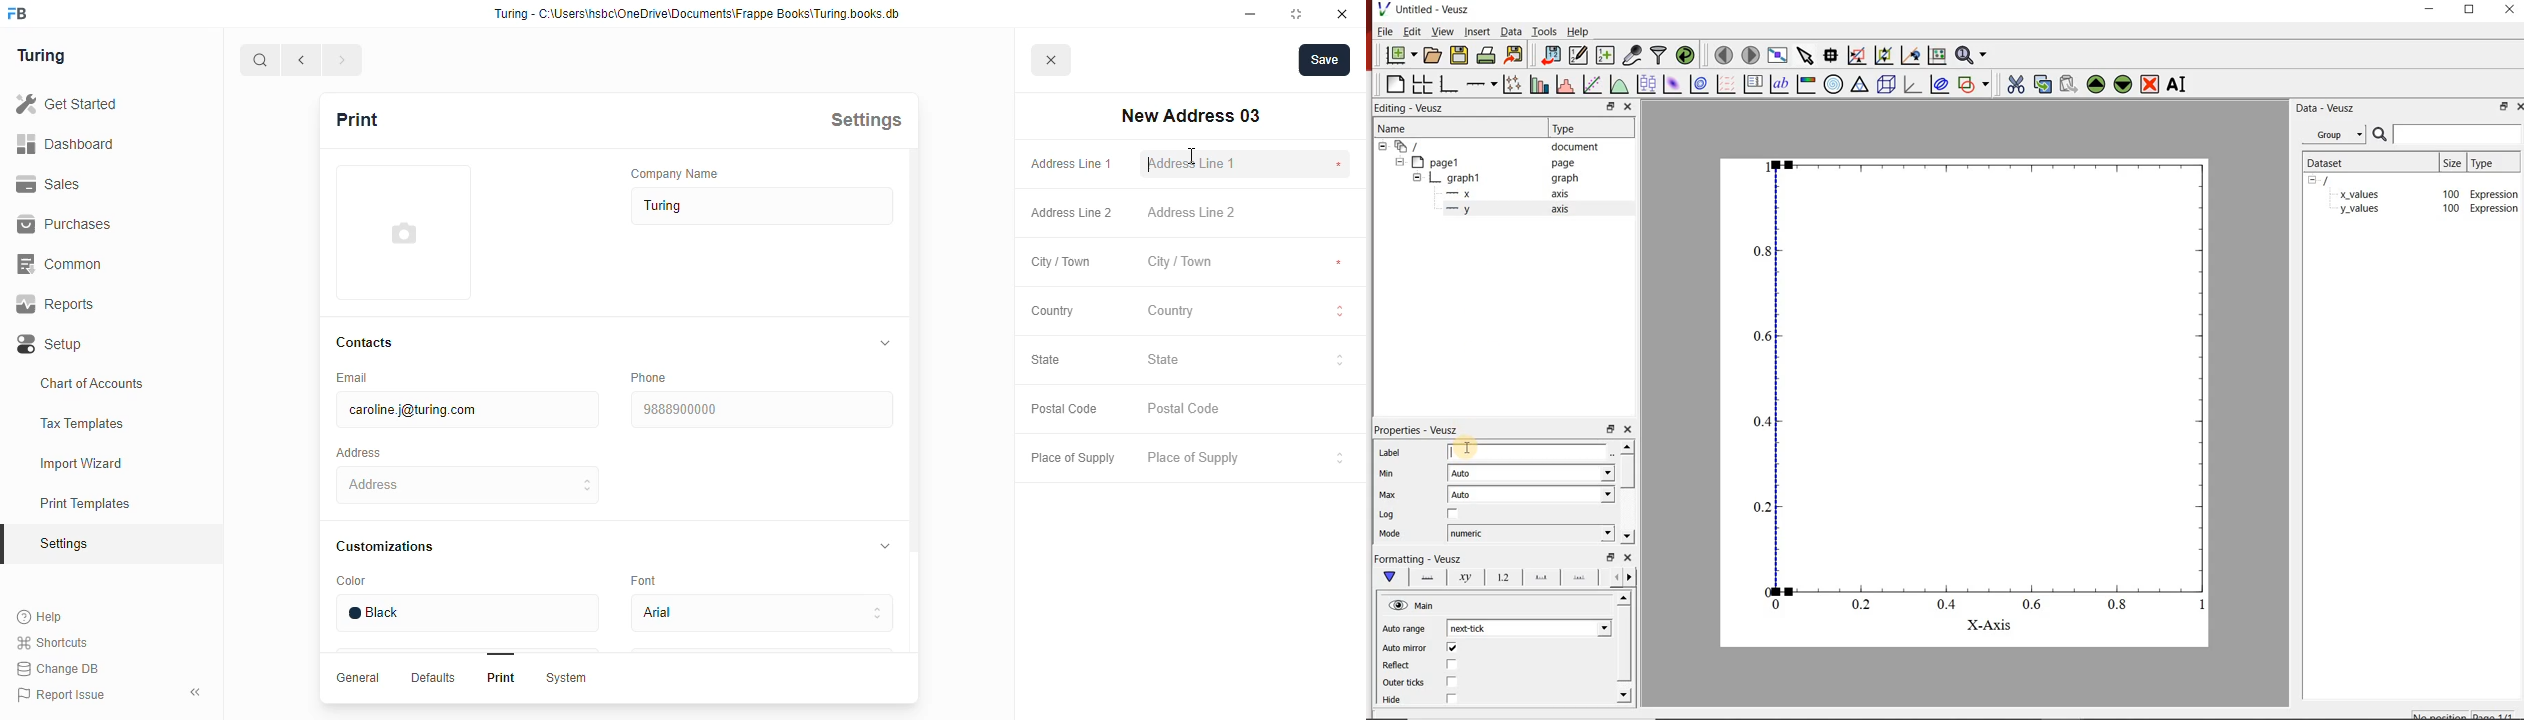  Describe the element at coordinates (260, 60) in the screenshot. I see `search` at that location.